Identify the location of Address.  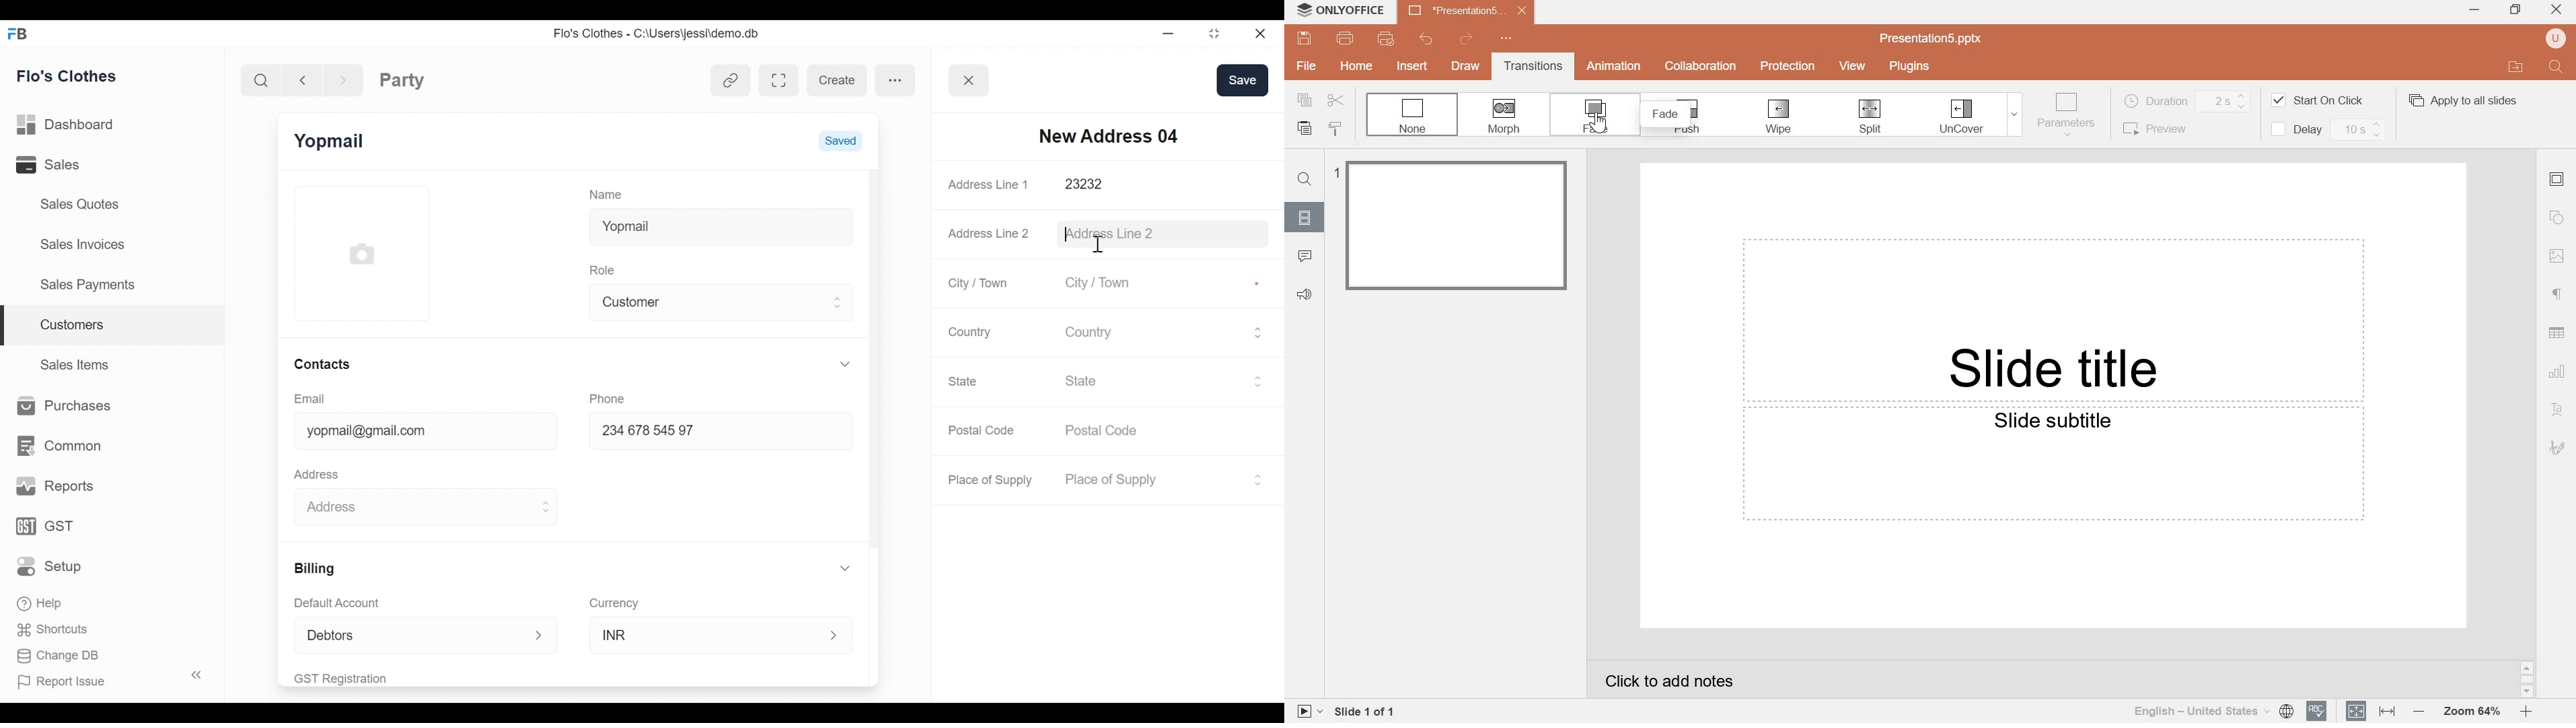
(320, 473).